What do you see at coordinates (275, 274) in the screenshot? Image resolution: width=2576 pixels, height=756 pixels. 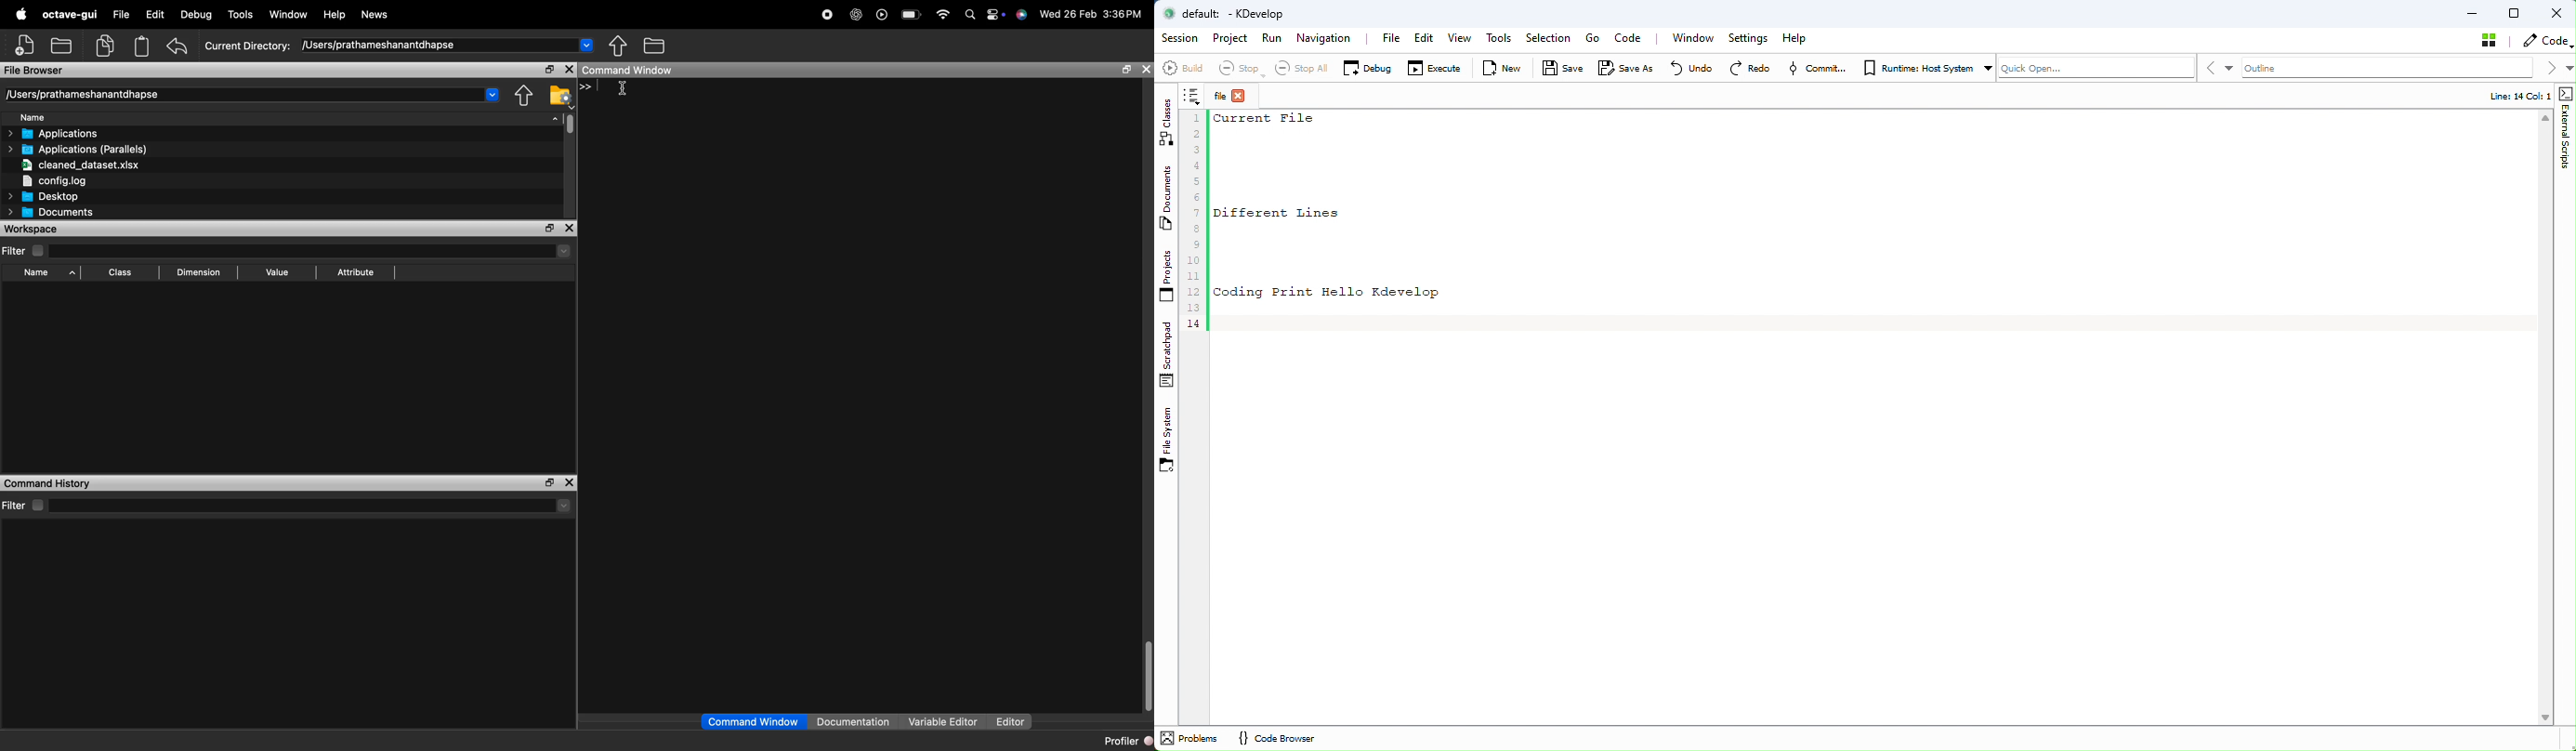 I see `Value` at bounding box center [275, 274].